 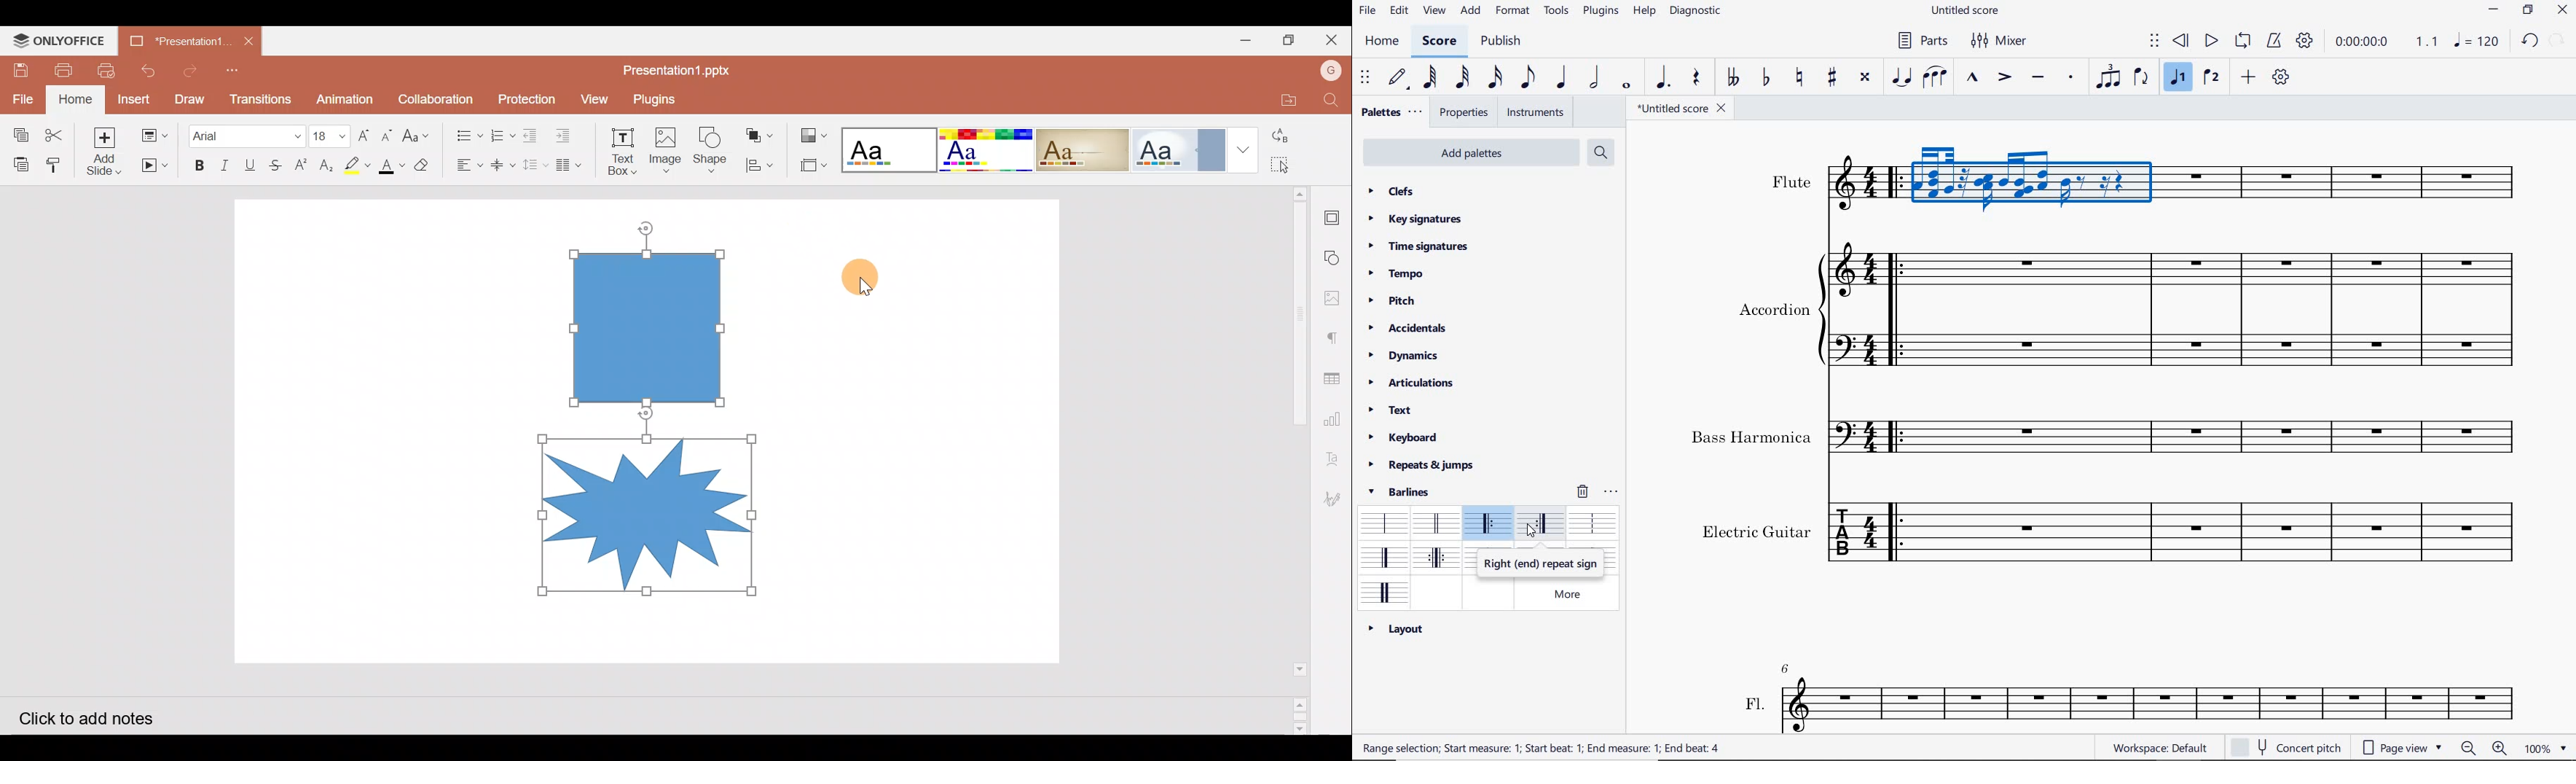 I want to click on Collaboration, so click(x=436, y=97).